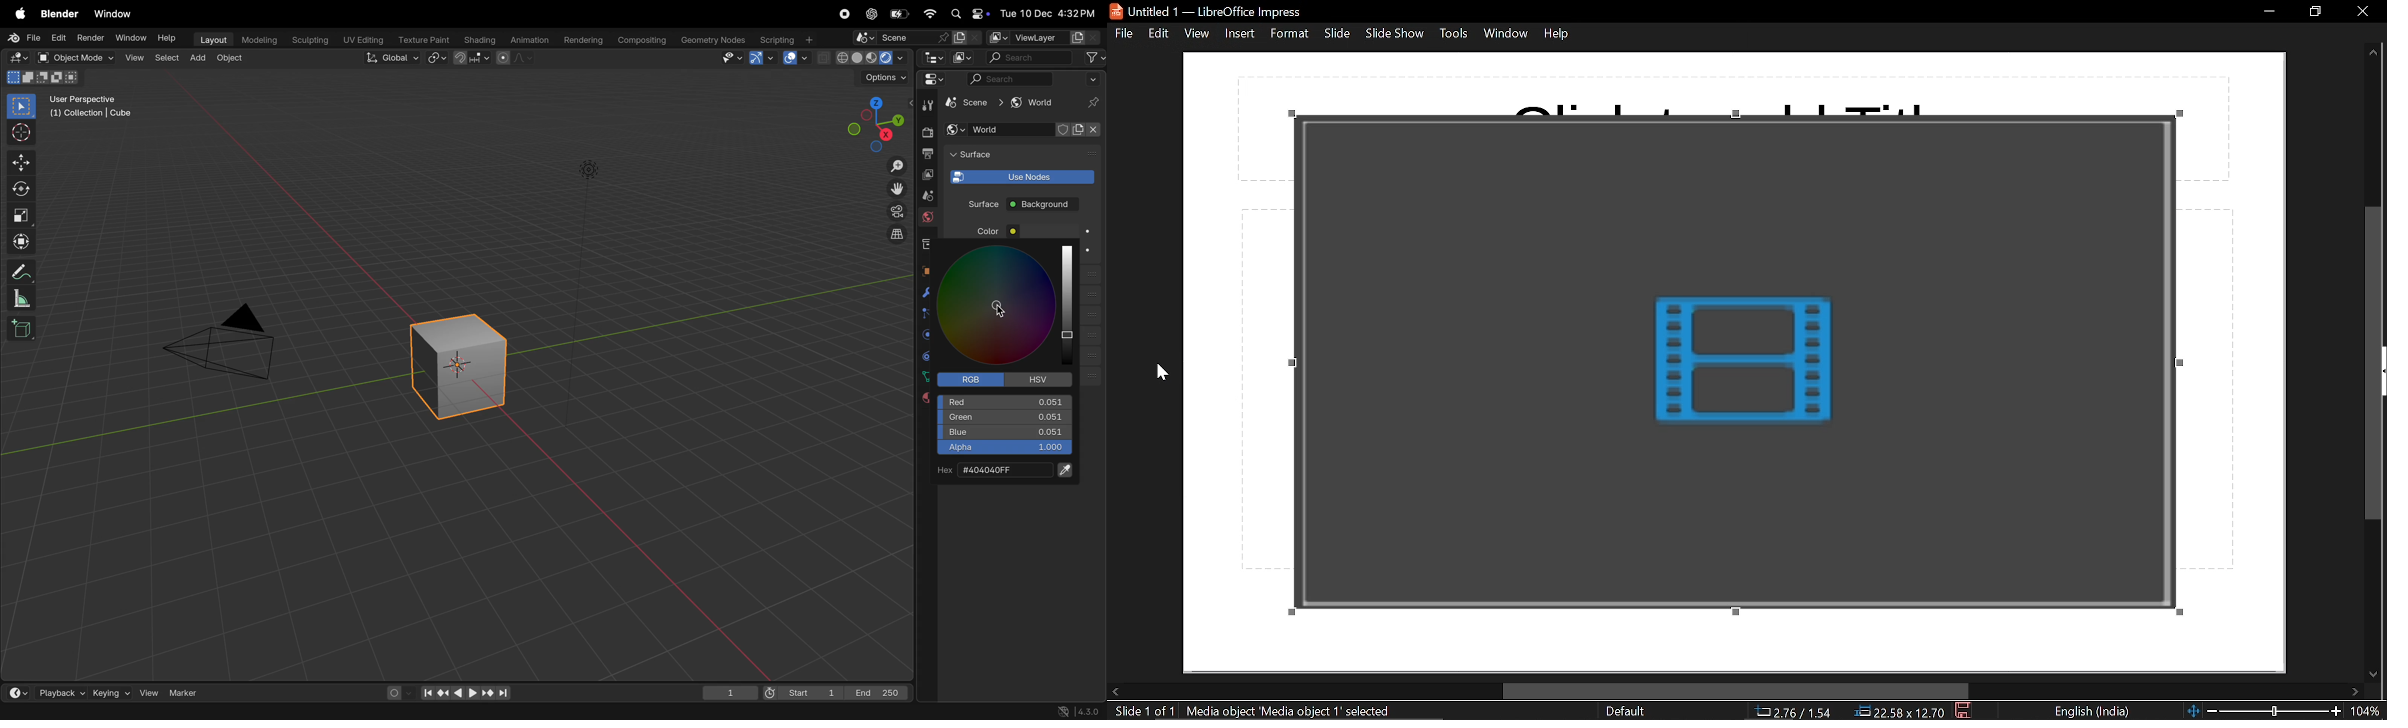 The image size is (2408, 728). Describe the element at coordinates (59, 13) in the screenshot. I see `Blender` at that location.